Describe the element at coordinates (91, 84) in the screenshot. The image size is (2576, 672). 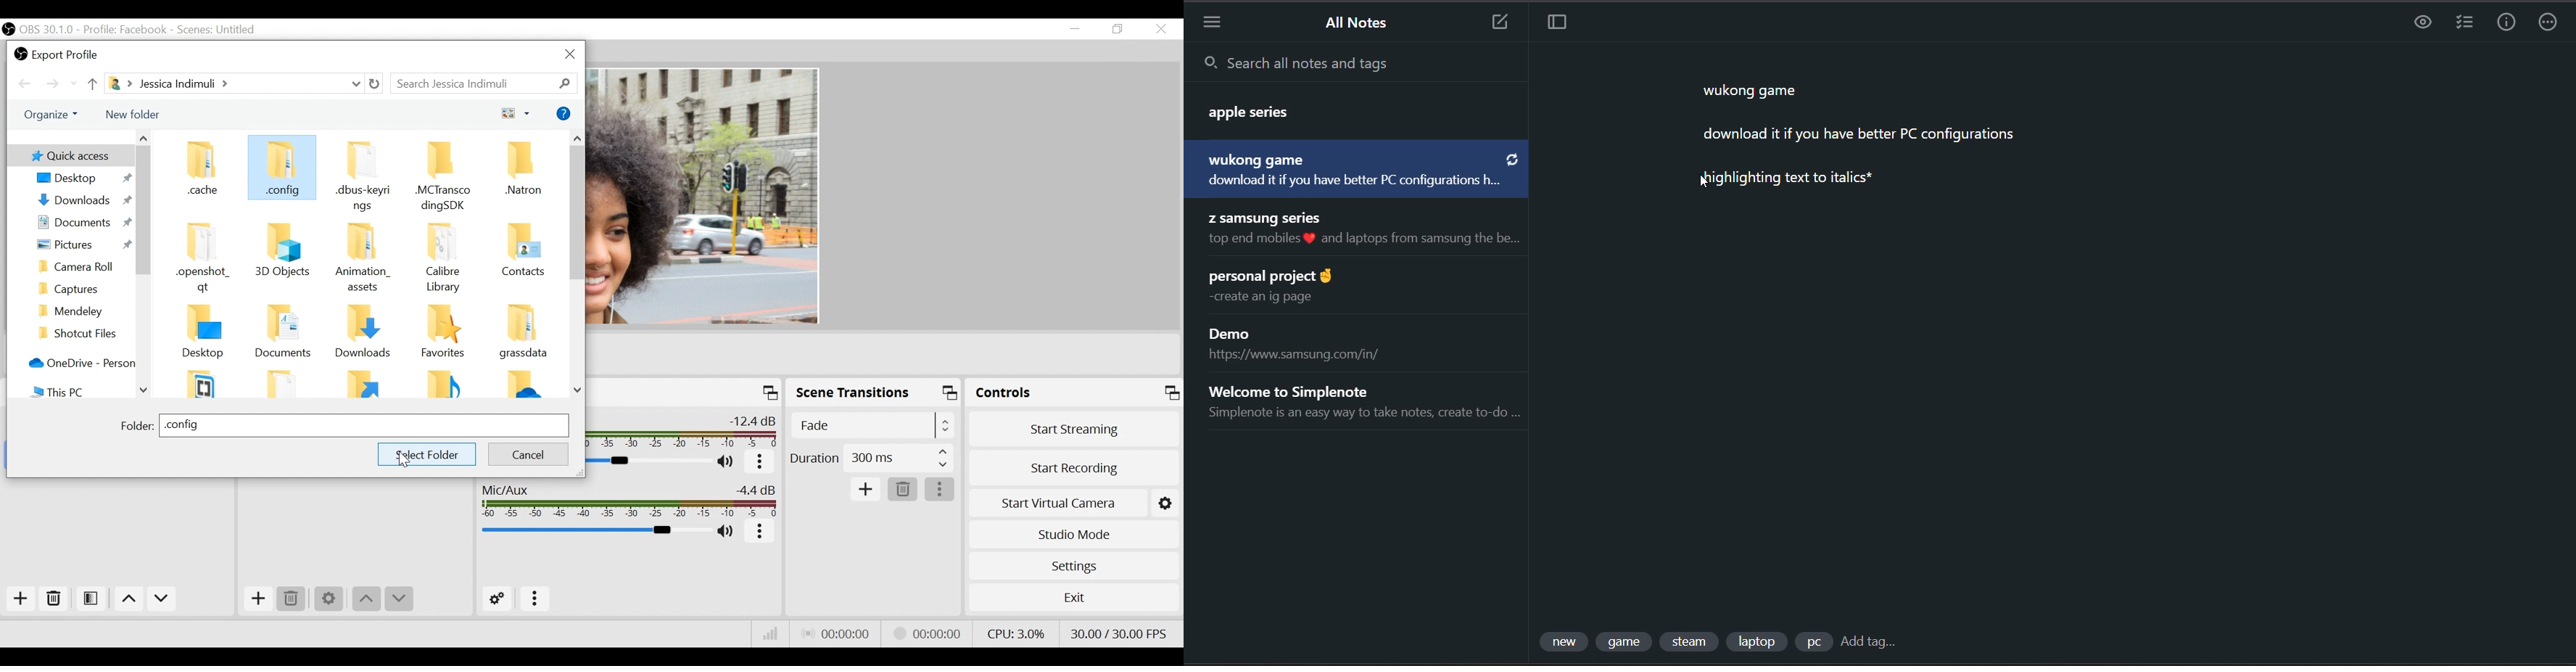
I see `Move up` at that location.